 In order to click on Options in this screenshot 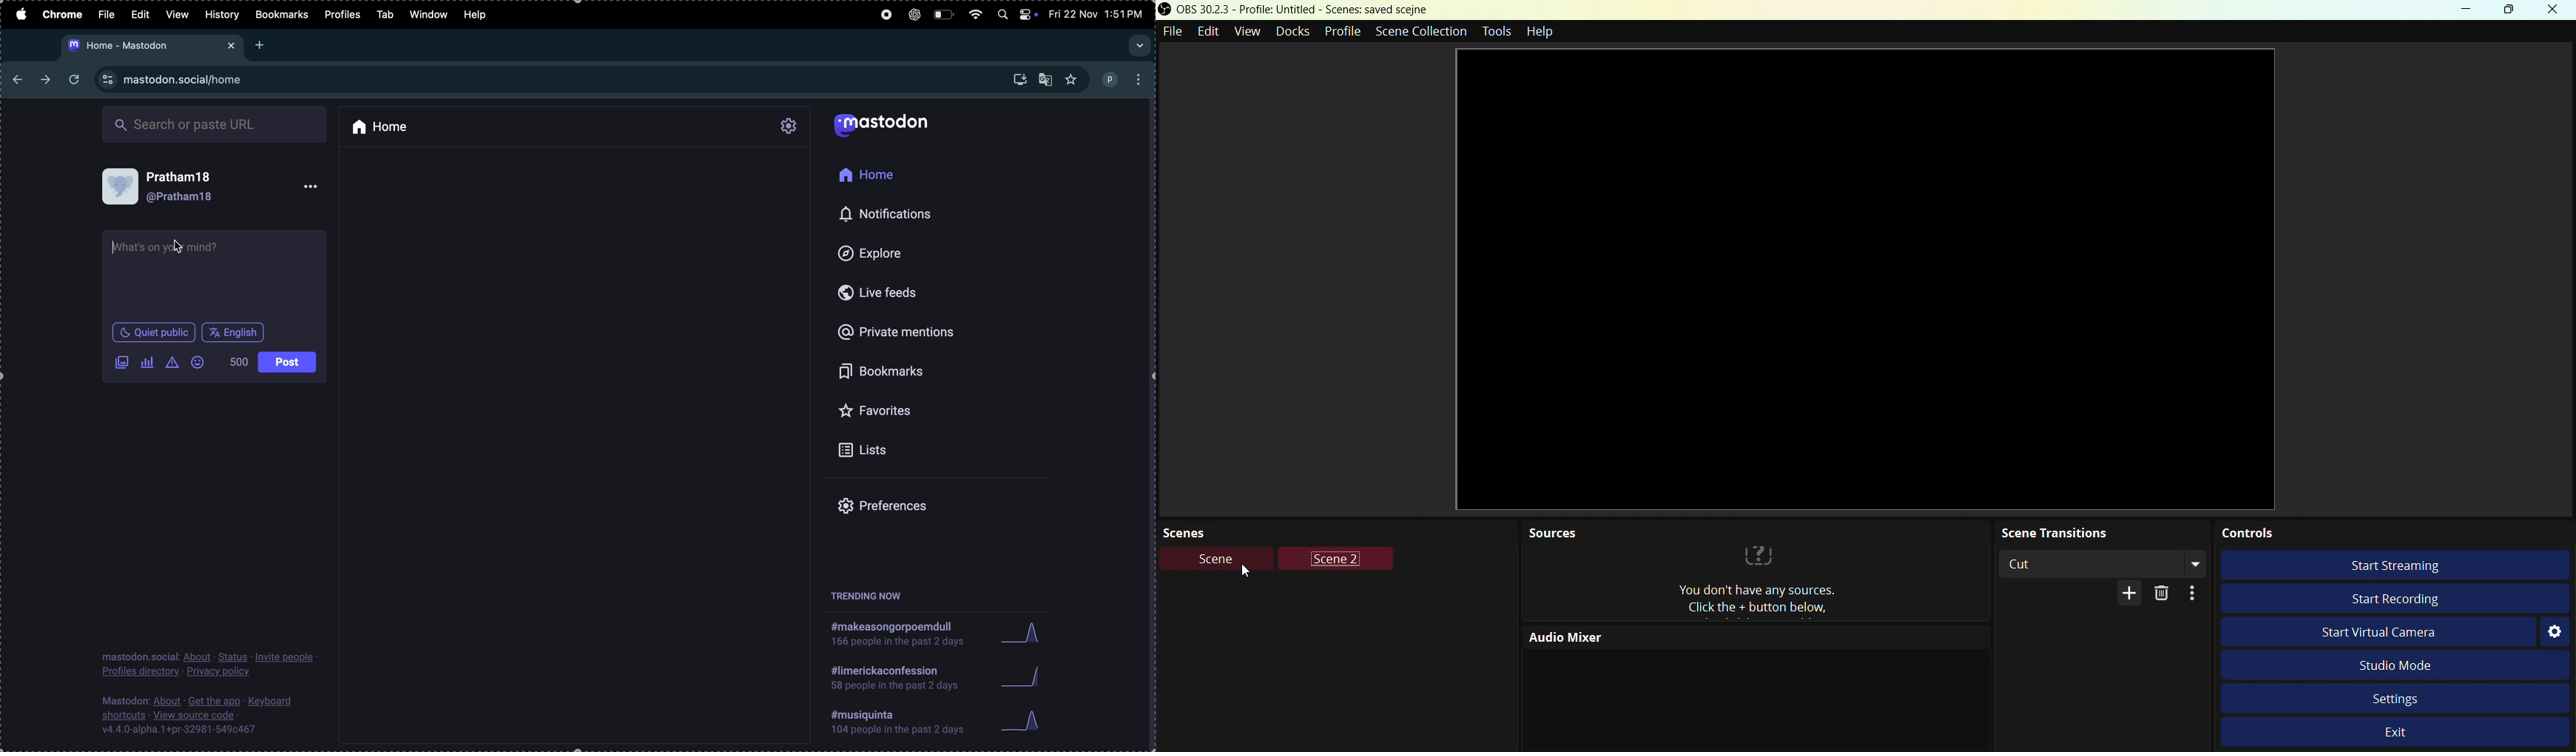, I will do `click(2192, 594)`.